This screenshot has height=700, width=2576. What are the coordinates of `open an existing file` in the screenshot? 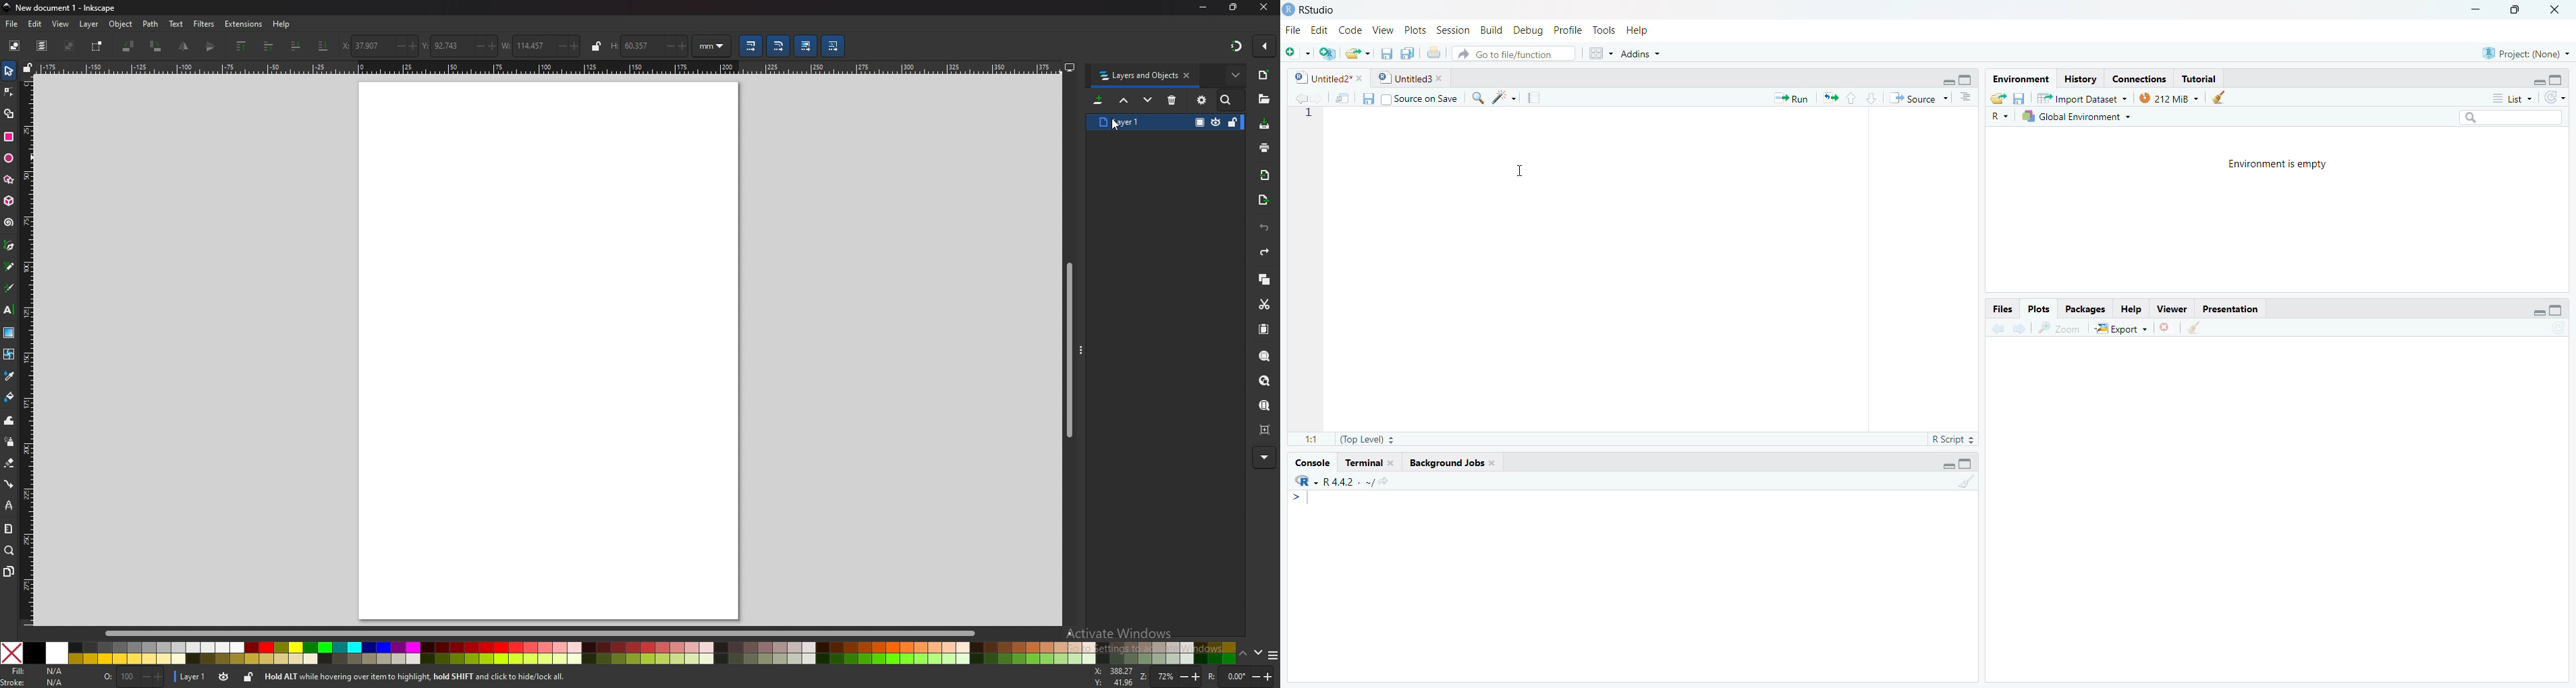 It's located at (1359, 54).